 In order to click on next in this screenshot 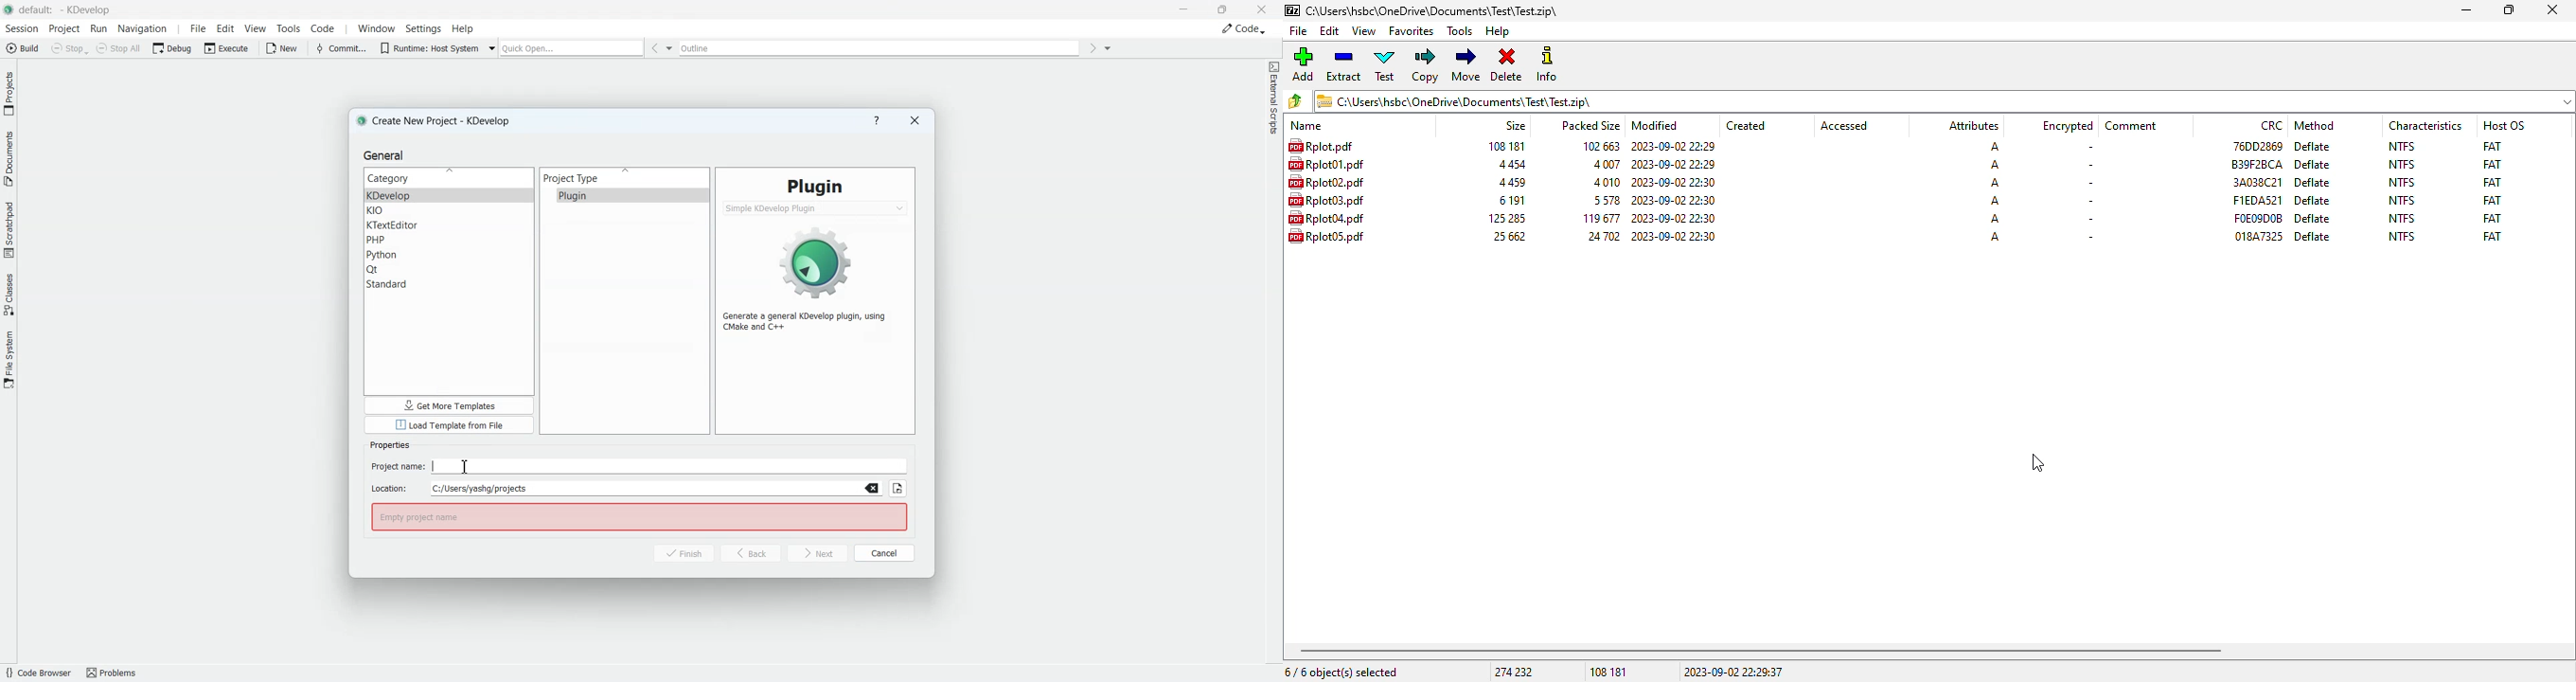, I will do `click(818, 554)`.